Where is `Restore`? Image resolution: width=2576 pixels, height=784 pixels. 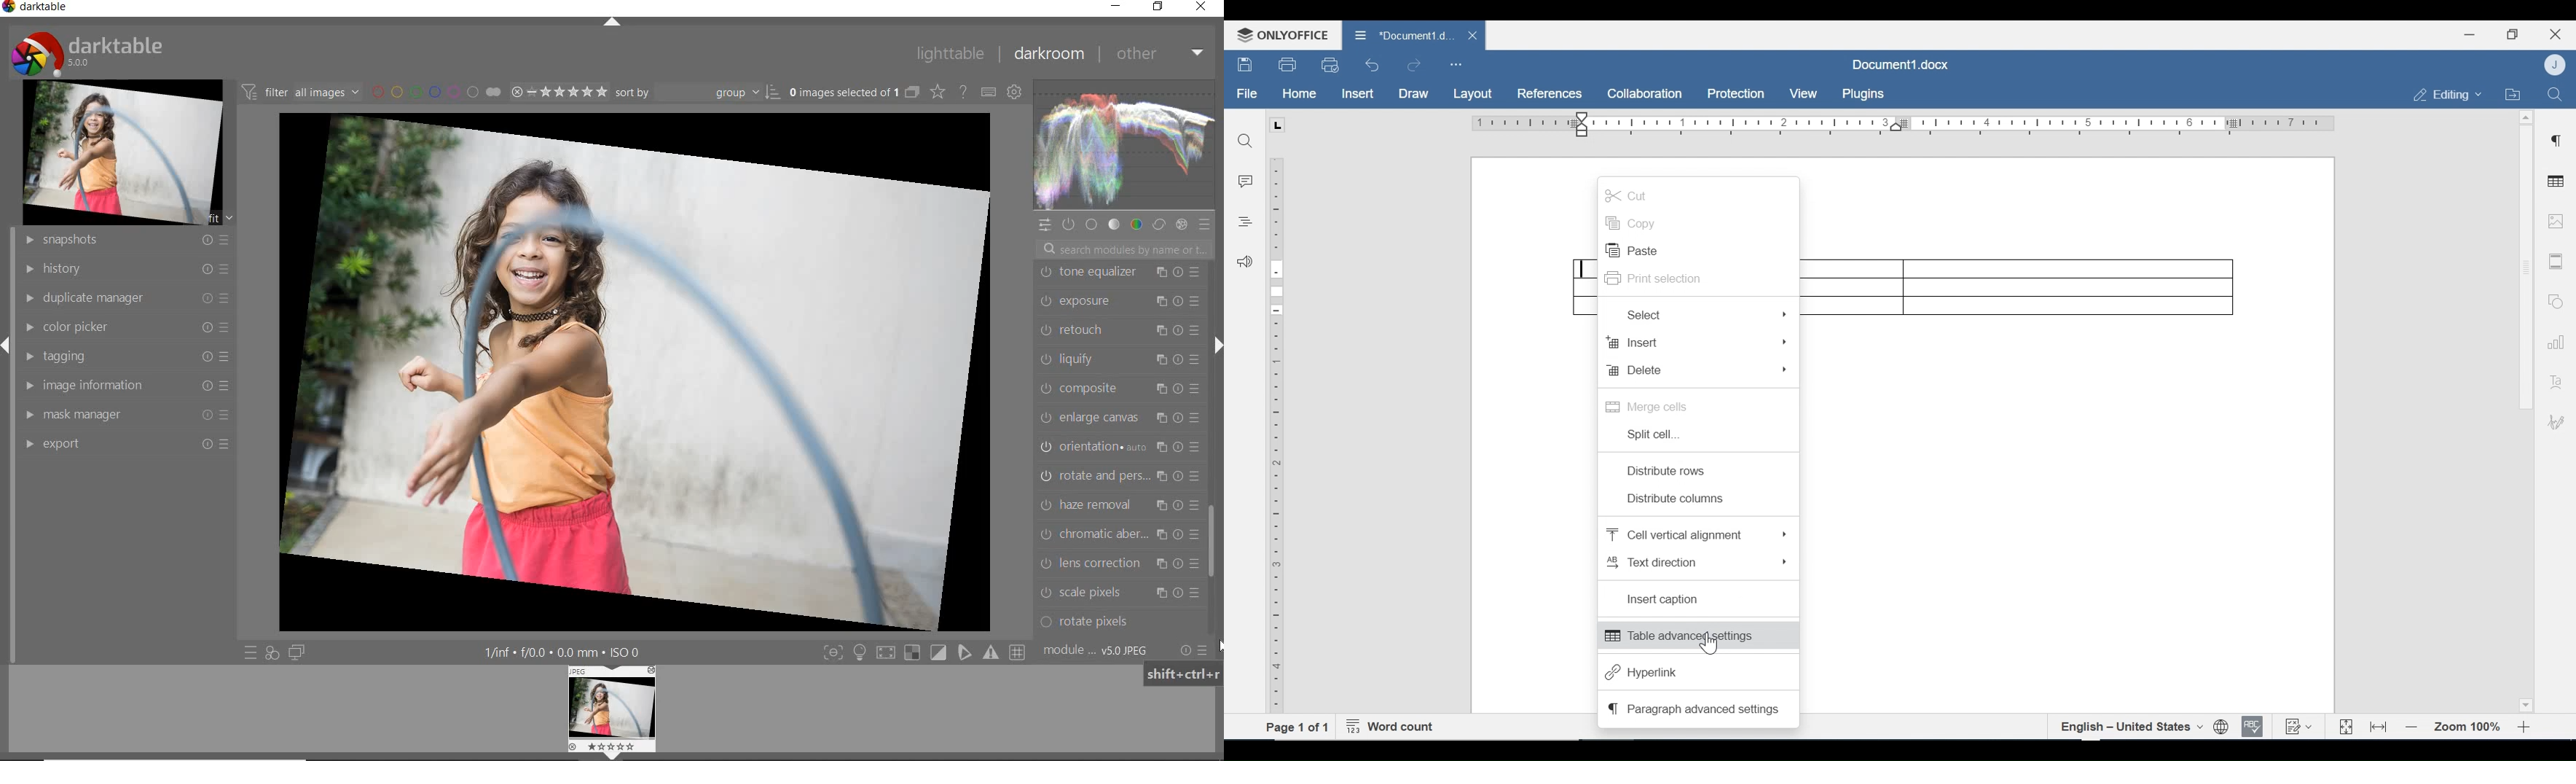 Restore is located at coordinates (2512, 35).